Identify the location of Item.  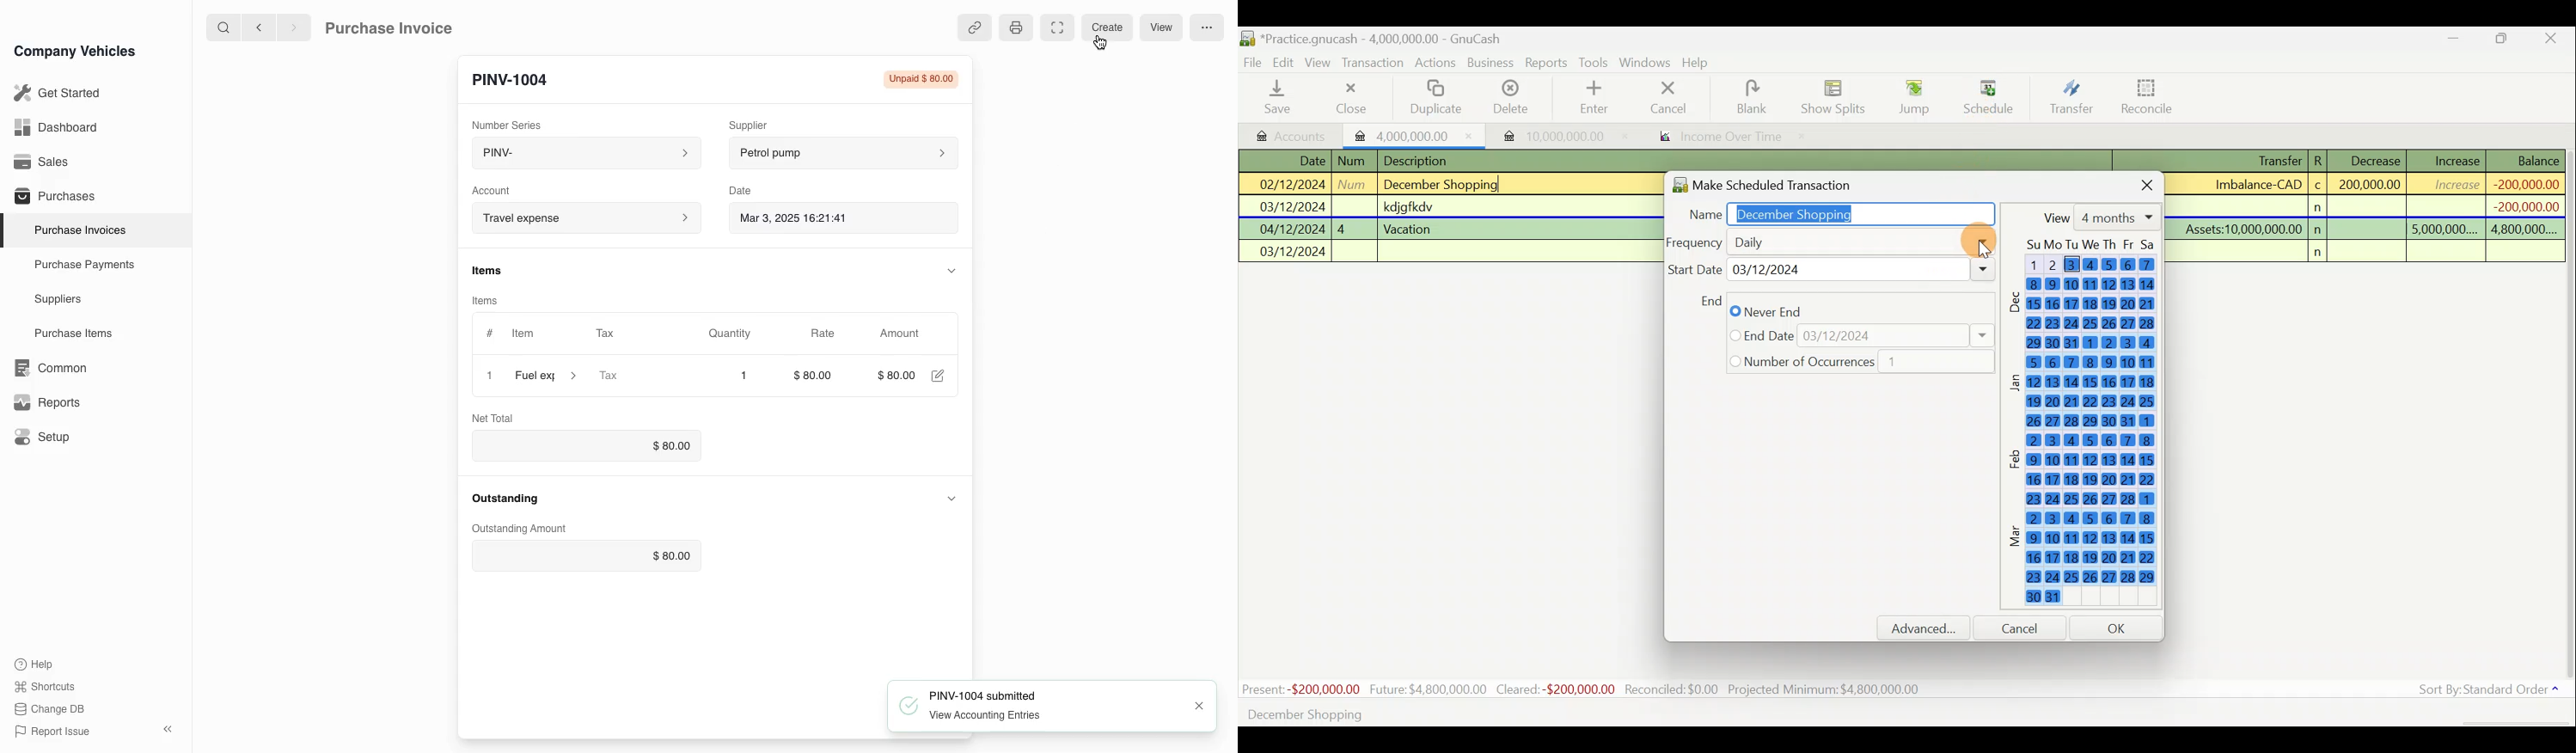
(522, 335).